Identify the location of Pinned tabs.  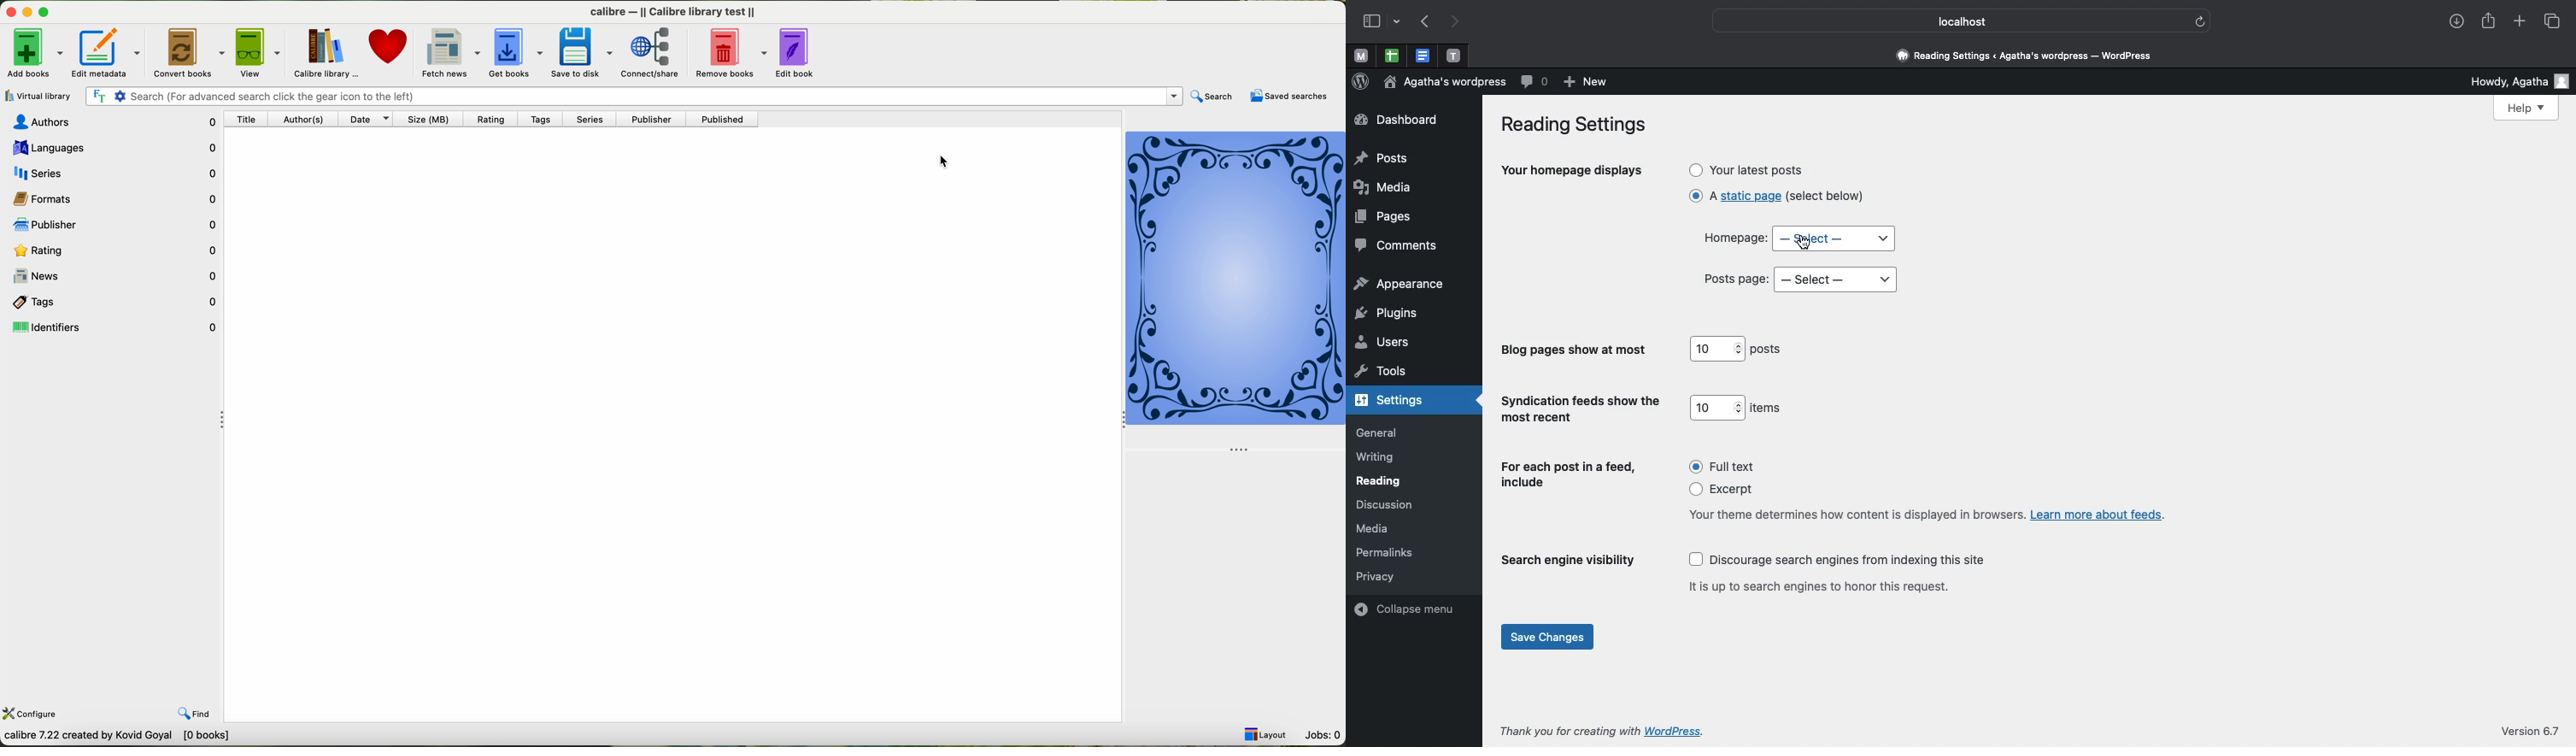
(1391, 56).